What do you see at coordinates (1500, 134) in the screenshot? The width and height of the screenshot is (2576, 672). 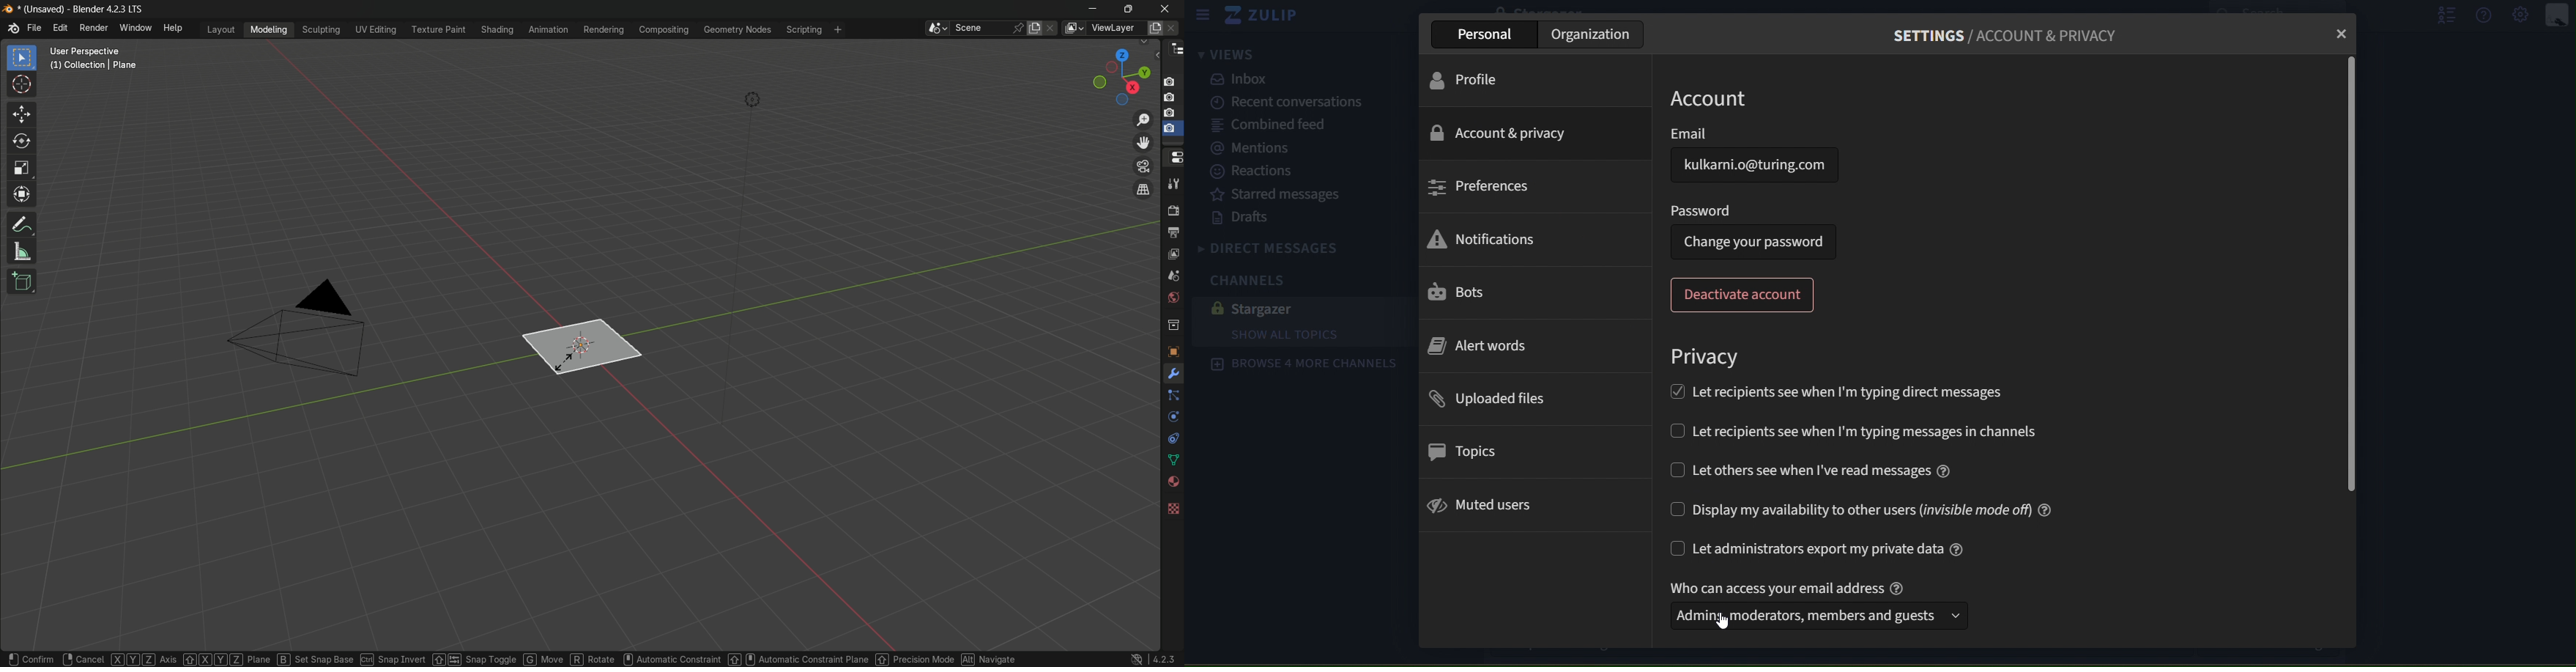 I see `account & privacy` at bounding box center [1500, 134].